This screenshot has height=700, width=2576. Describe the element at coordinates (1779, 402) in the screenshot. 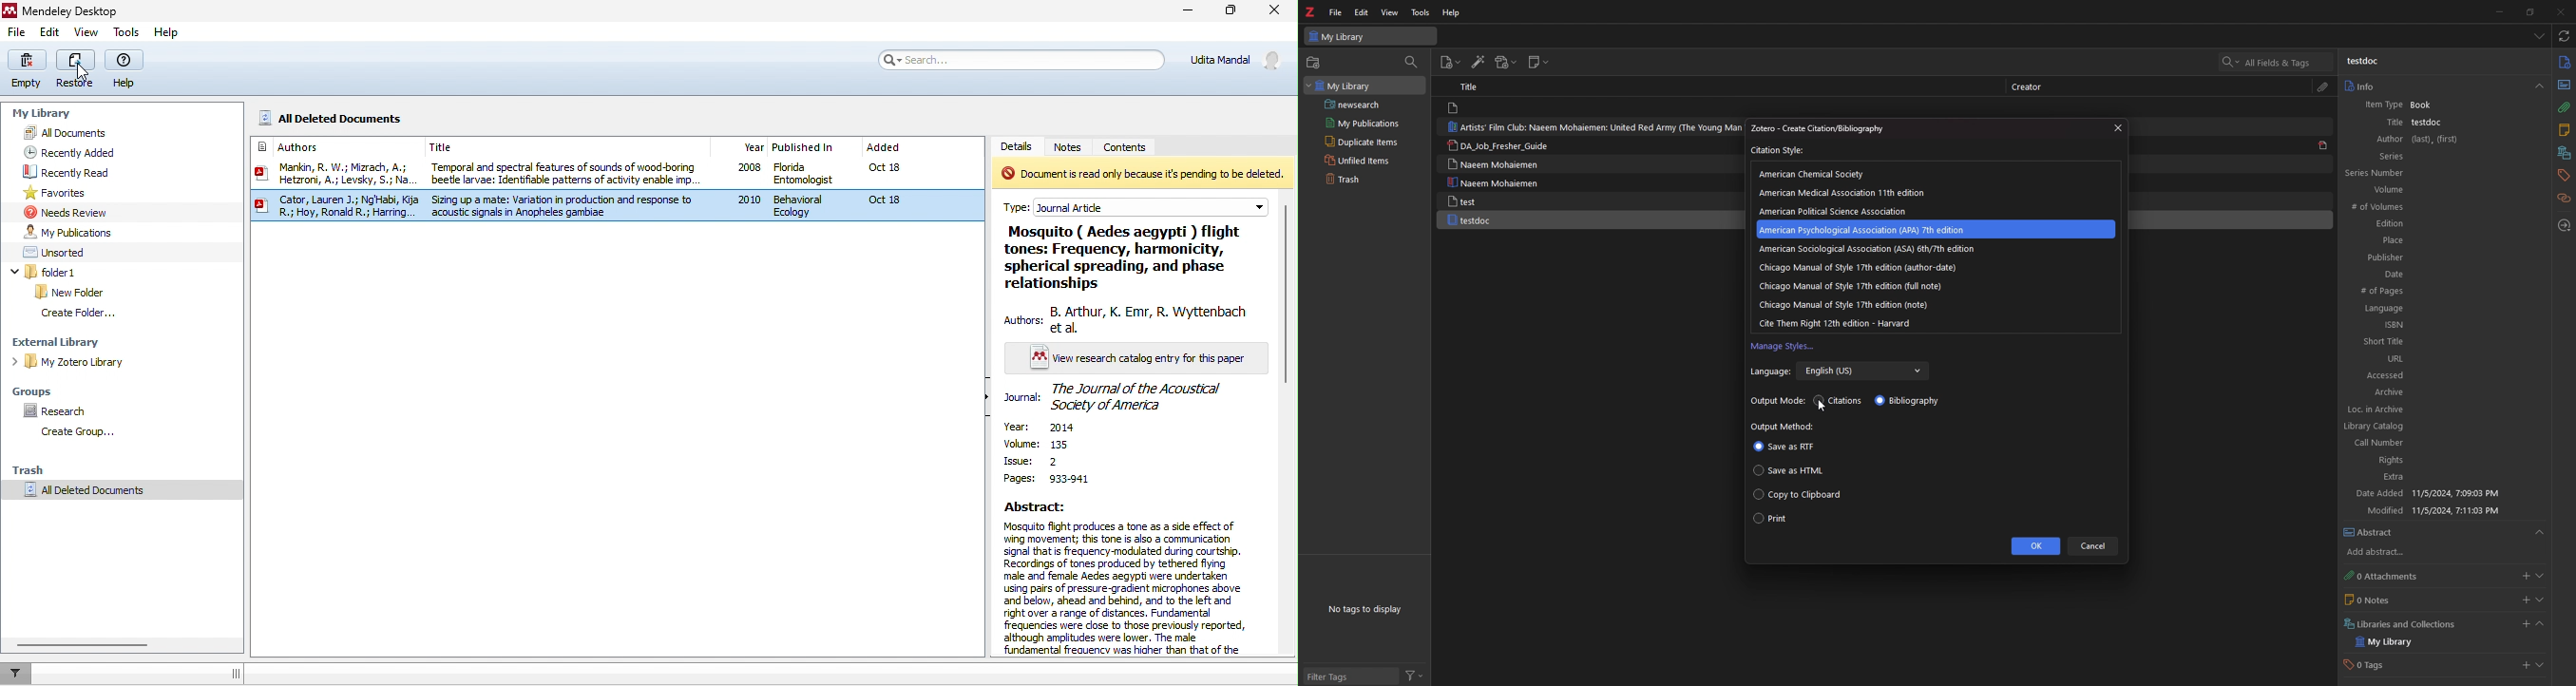

I see `Output mode:` at that location.